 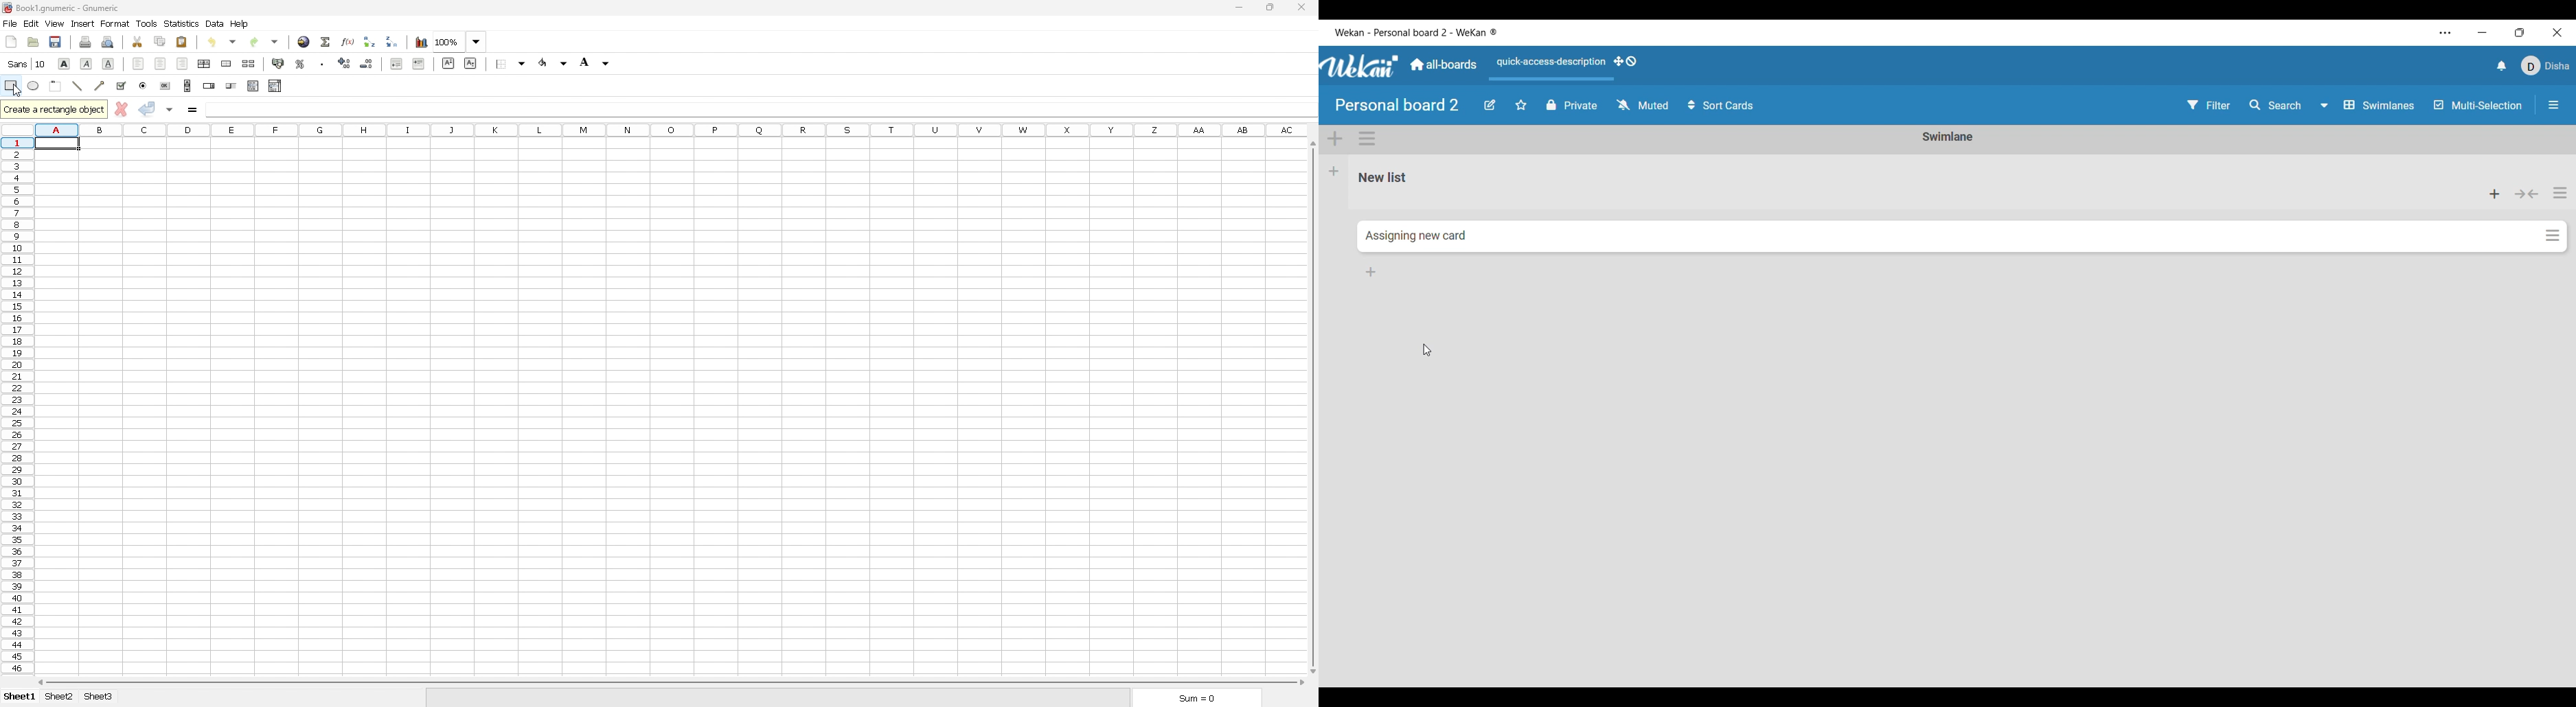 I want to click on sort ascending, so click(x=370, y=41).